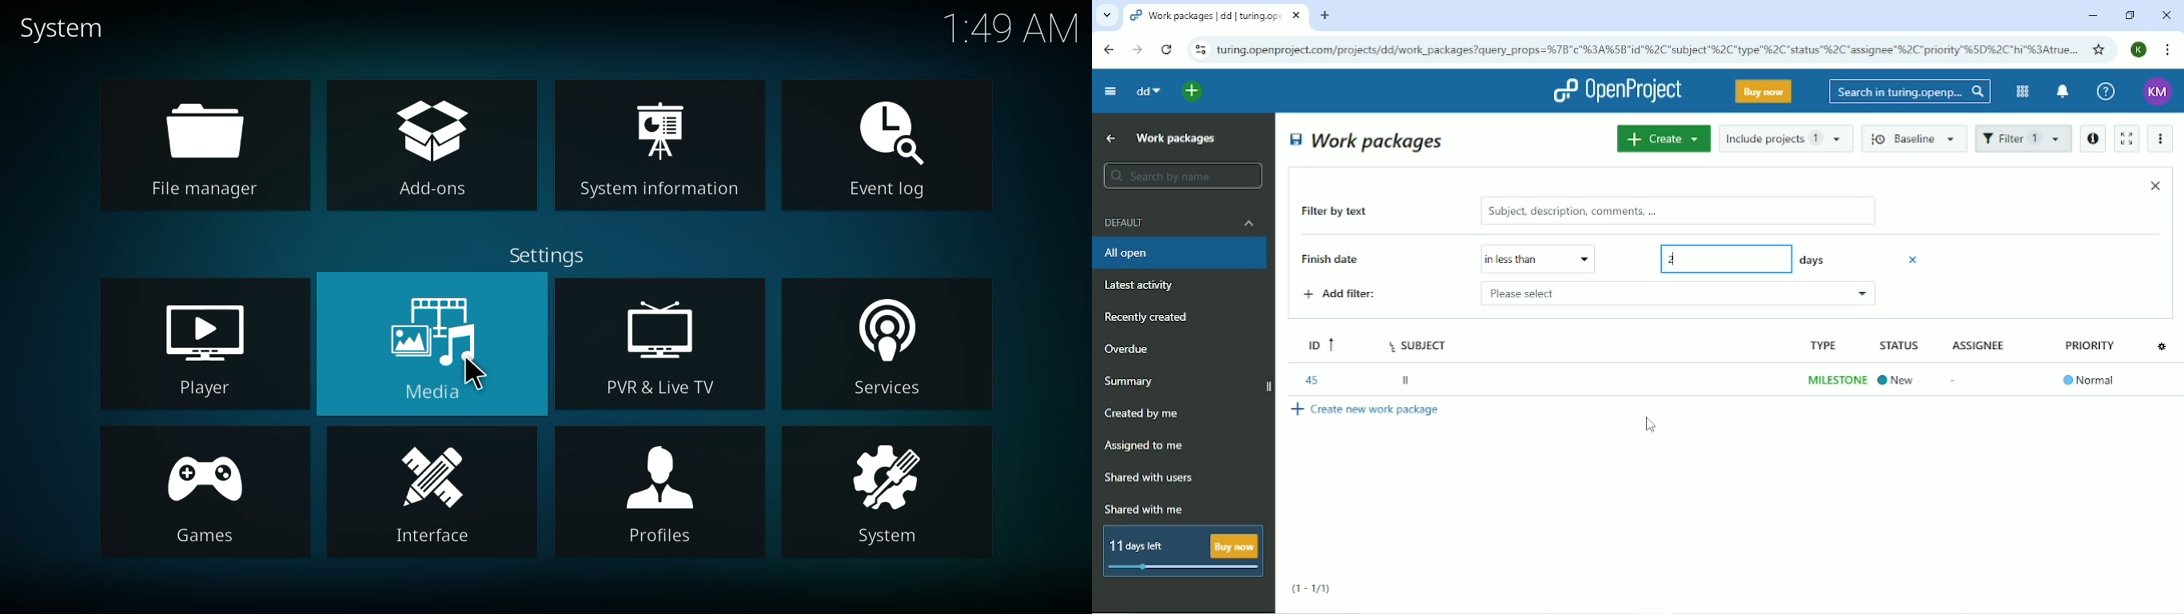 The width and height of the screenshot is (2184, 616). Describe the element at coordinates (1177, 137) in the screenshot. I see `Work packages` at that location.